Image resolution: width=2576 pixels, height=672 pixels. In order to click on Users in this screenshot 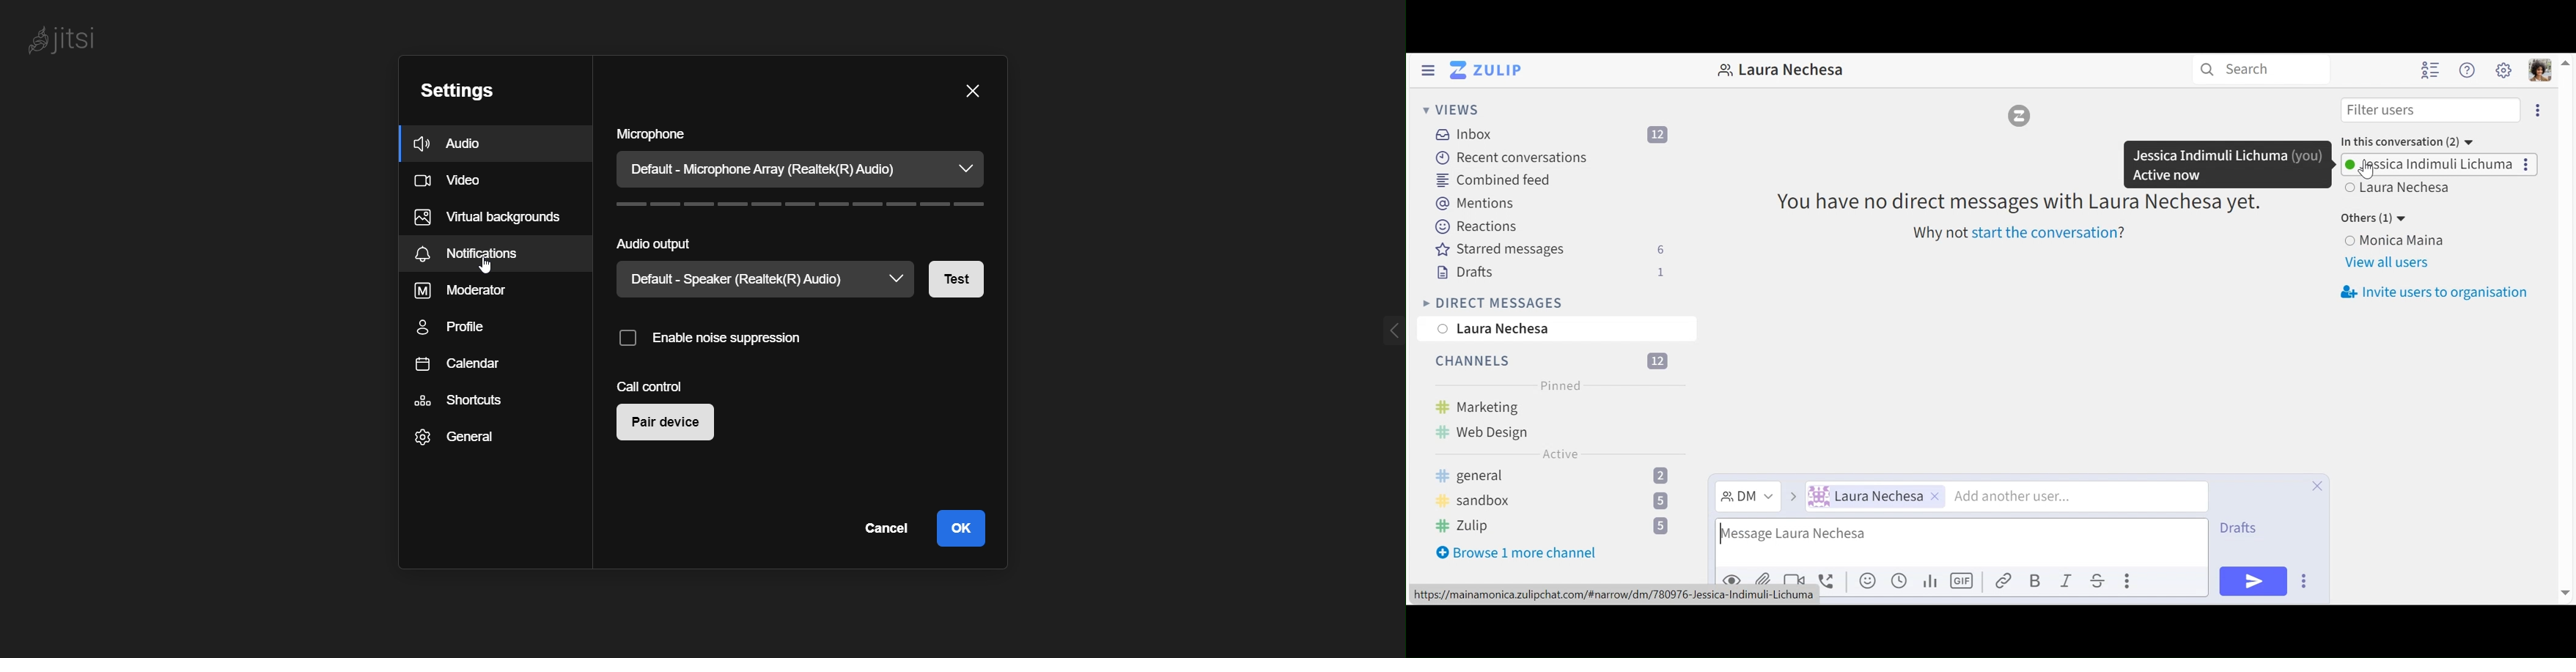, I will do `click(2436, 166)`.